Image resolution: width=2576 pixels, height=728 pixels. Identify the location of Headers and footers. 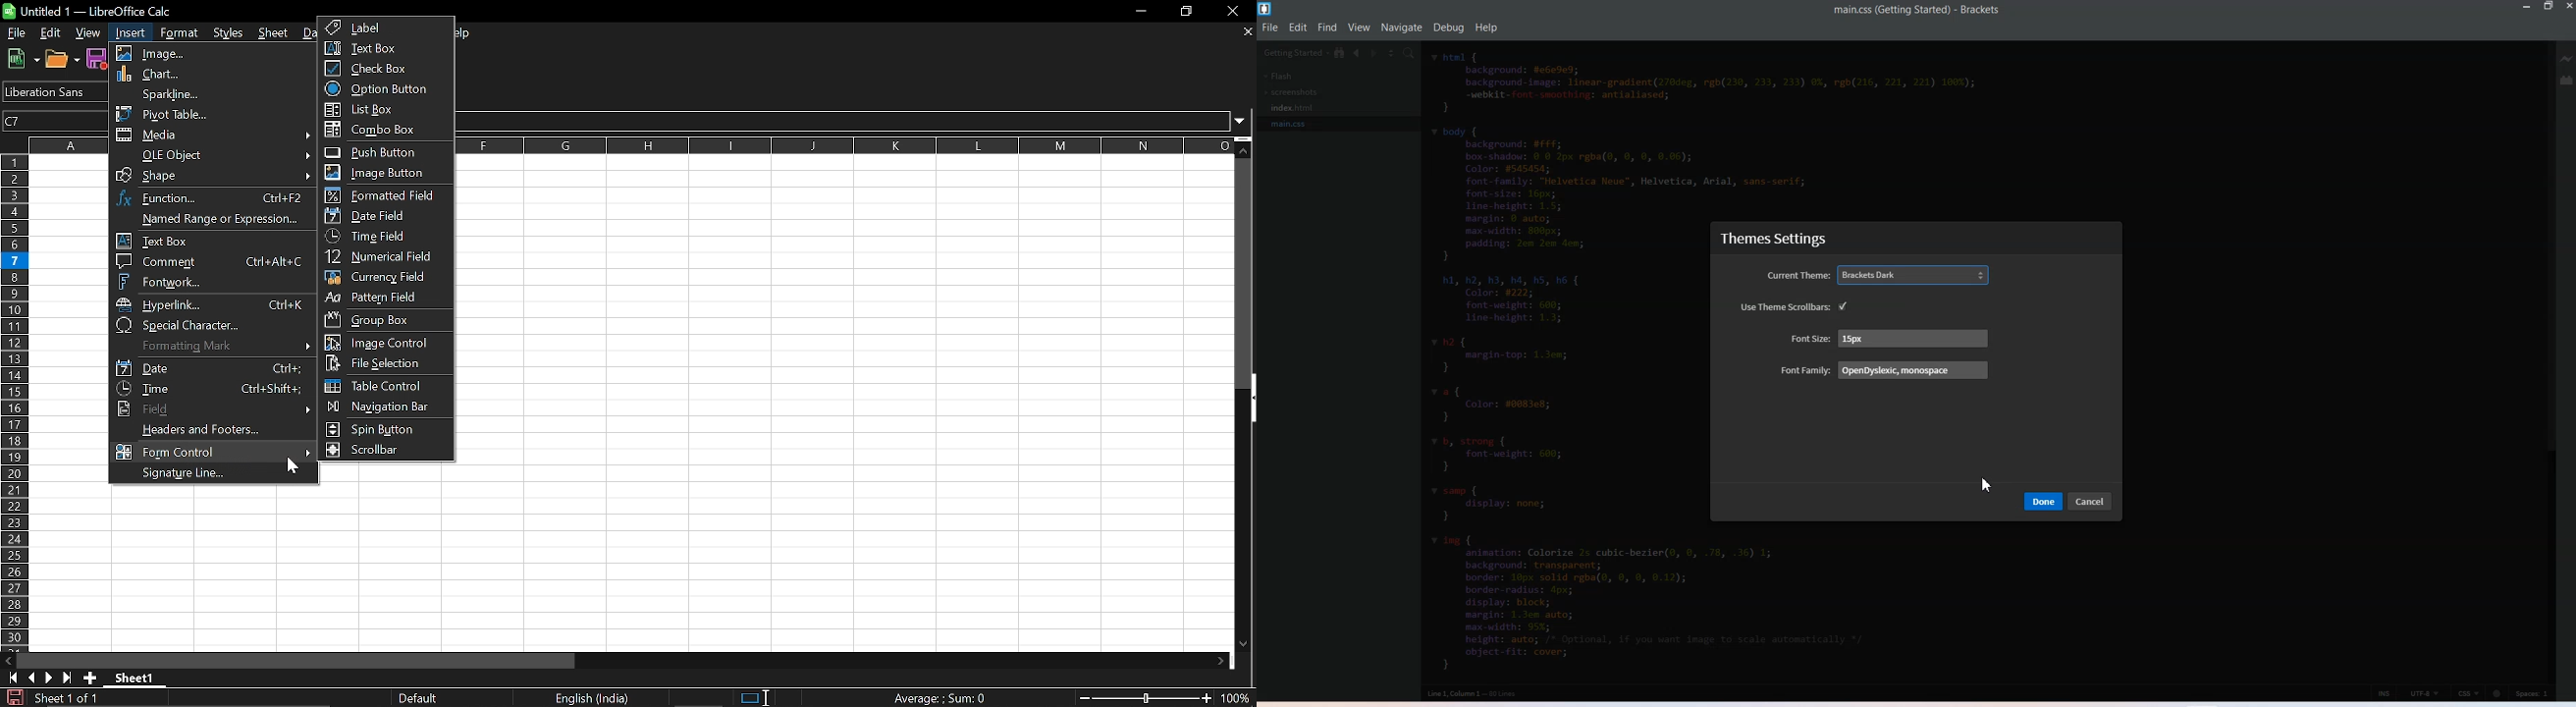
(217, 430).